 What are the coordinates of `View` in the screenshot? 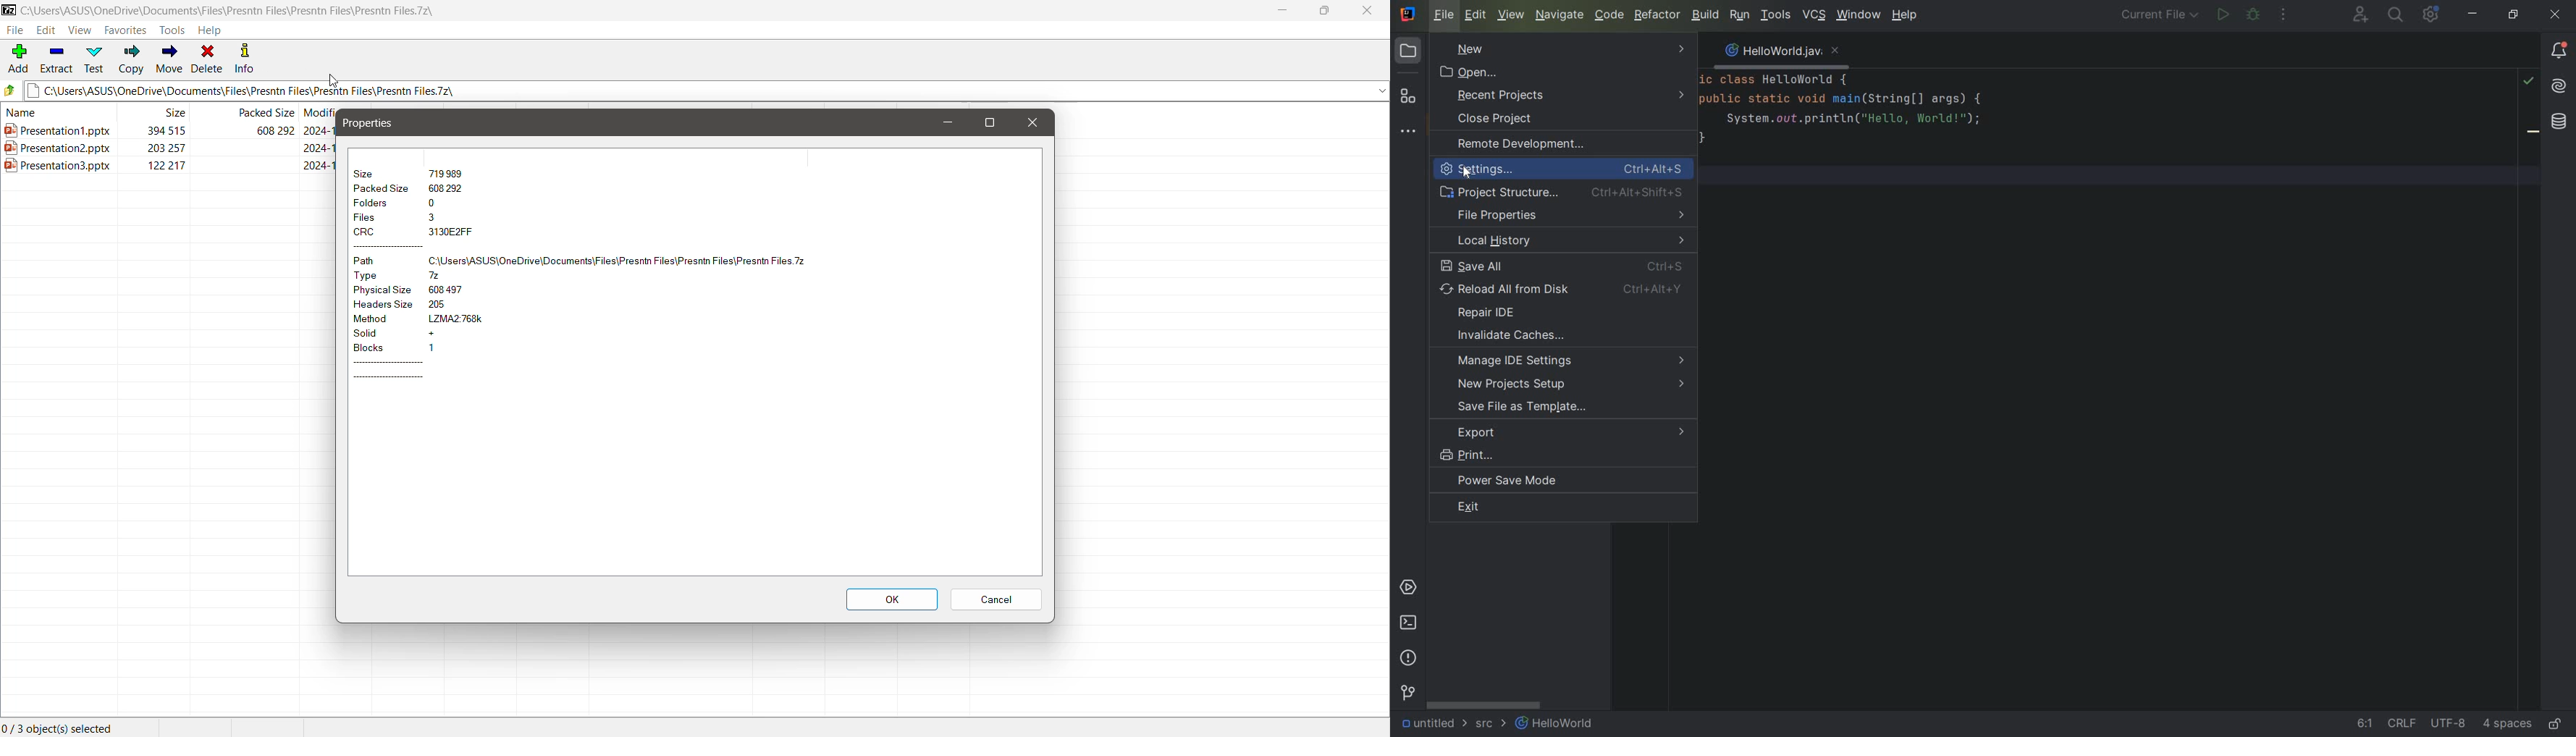 It's located at (80, 30).